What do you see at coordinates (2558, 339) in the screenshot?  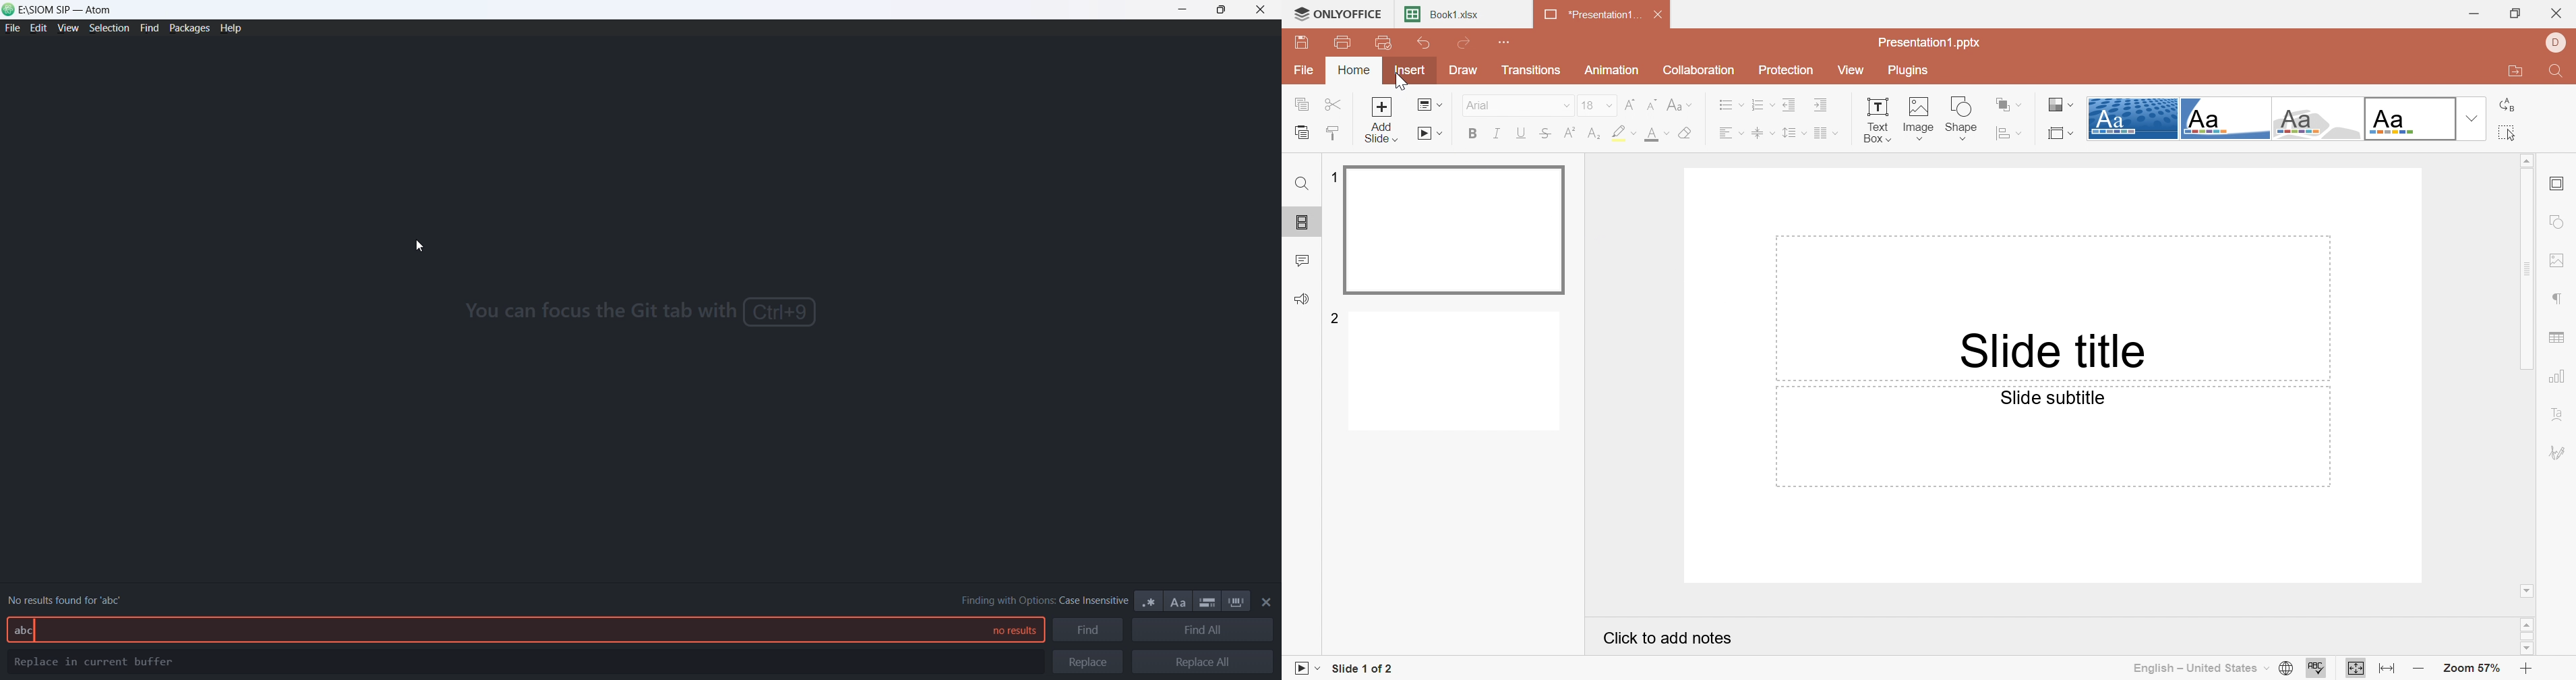 I see `Table settings` at bounding box center [2558, 339].